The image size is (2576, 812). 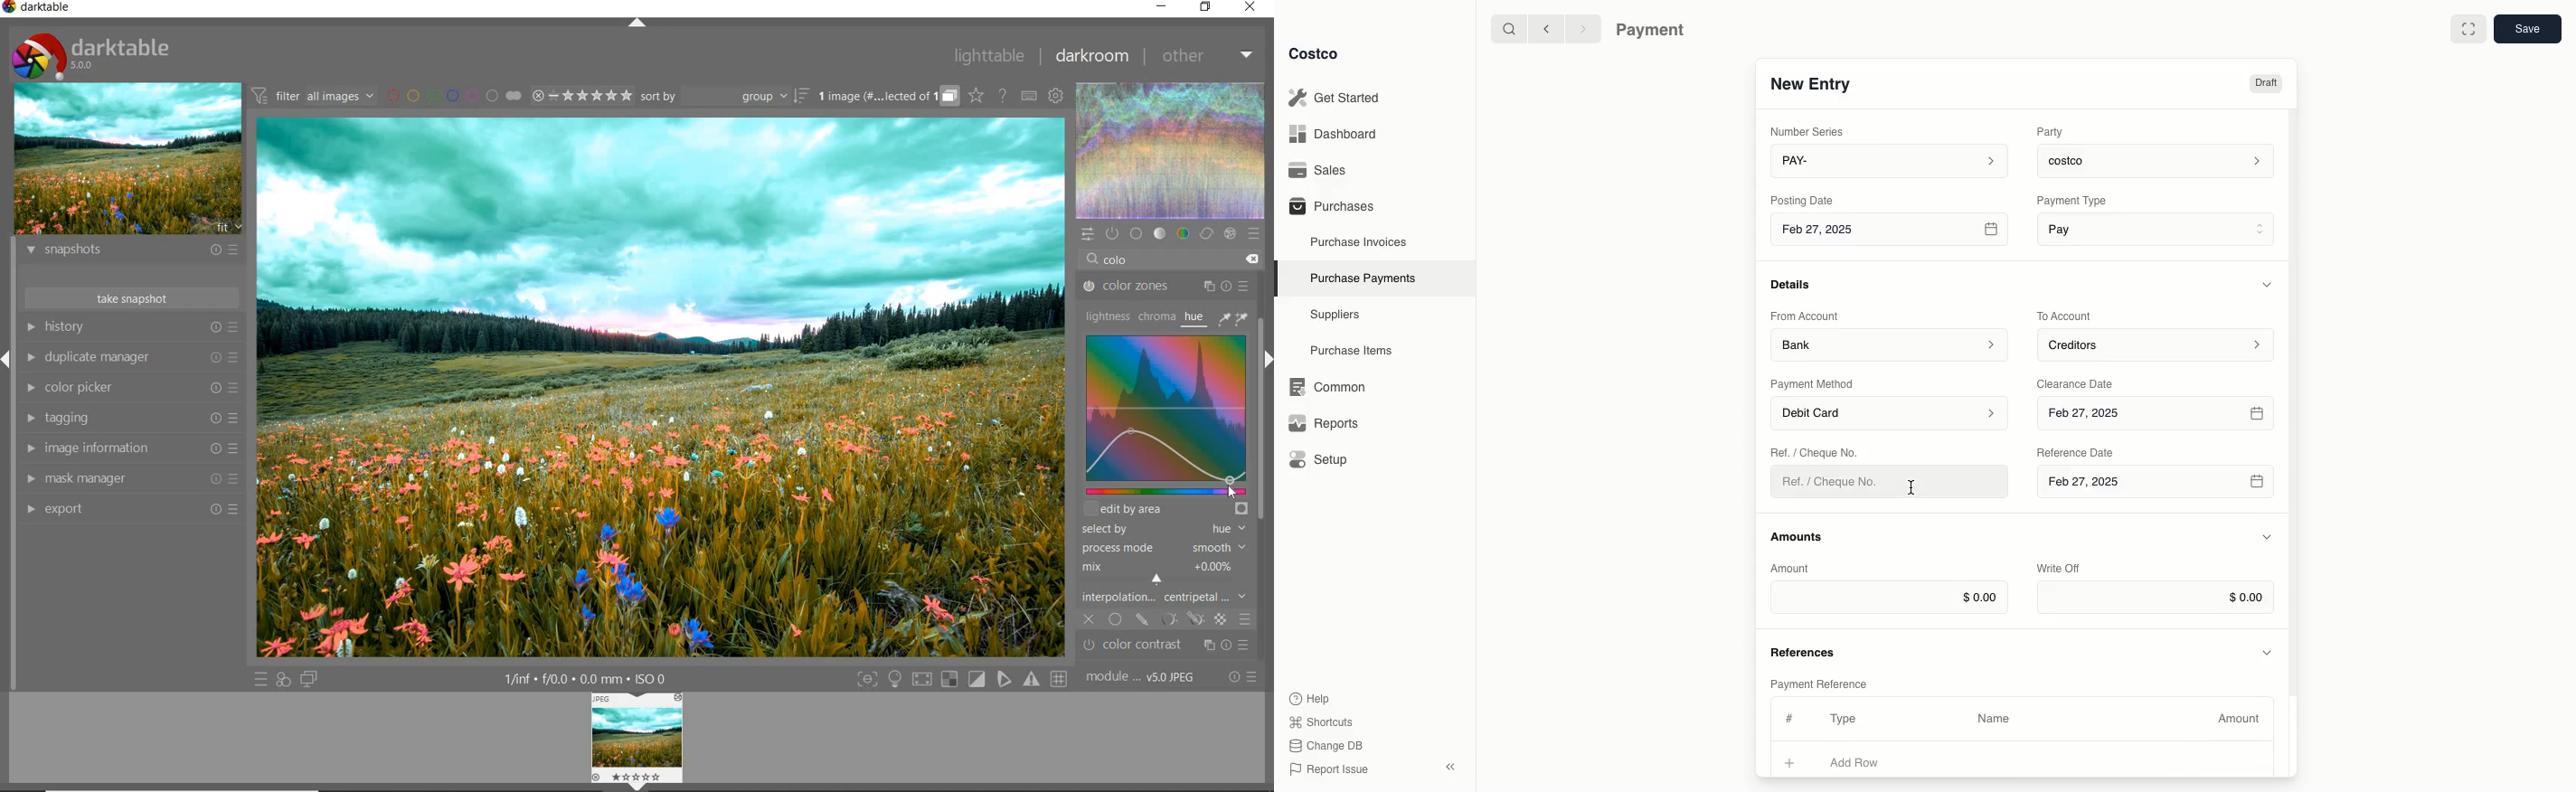 What do you see at coordinates (1449, 767) in the screenshot?
I see `collapse` at bounding box center [1449, 767].